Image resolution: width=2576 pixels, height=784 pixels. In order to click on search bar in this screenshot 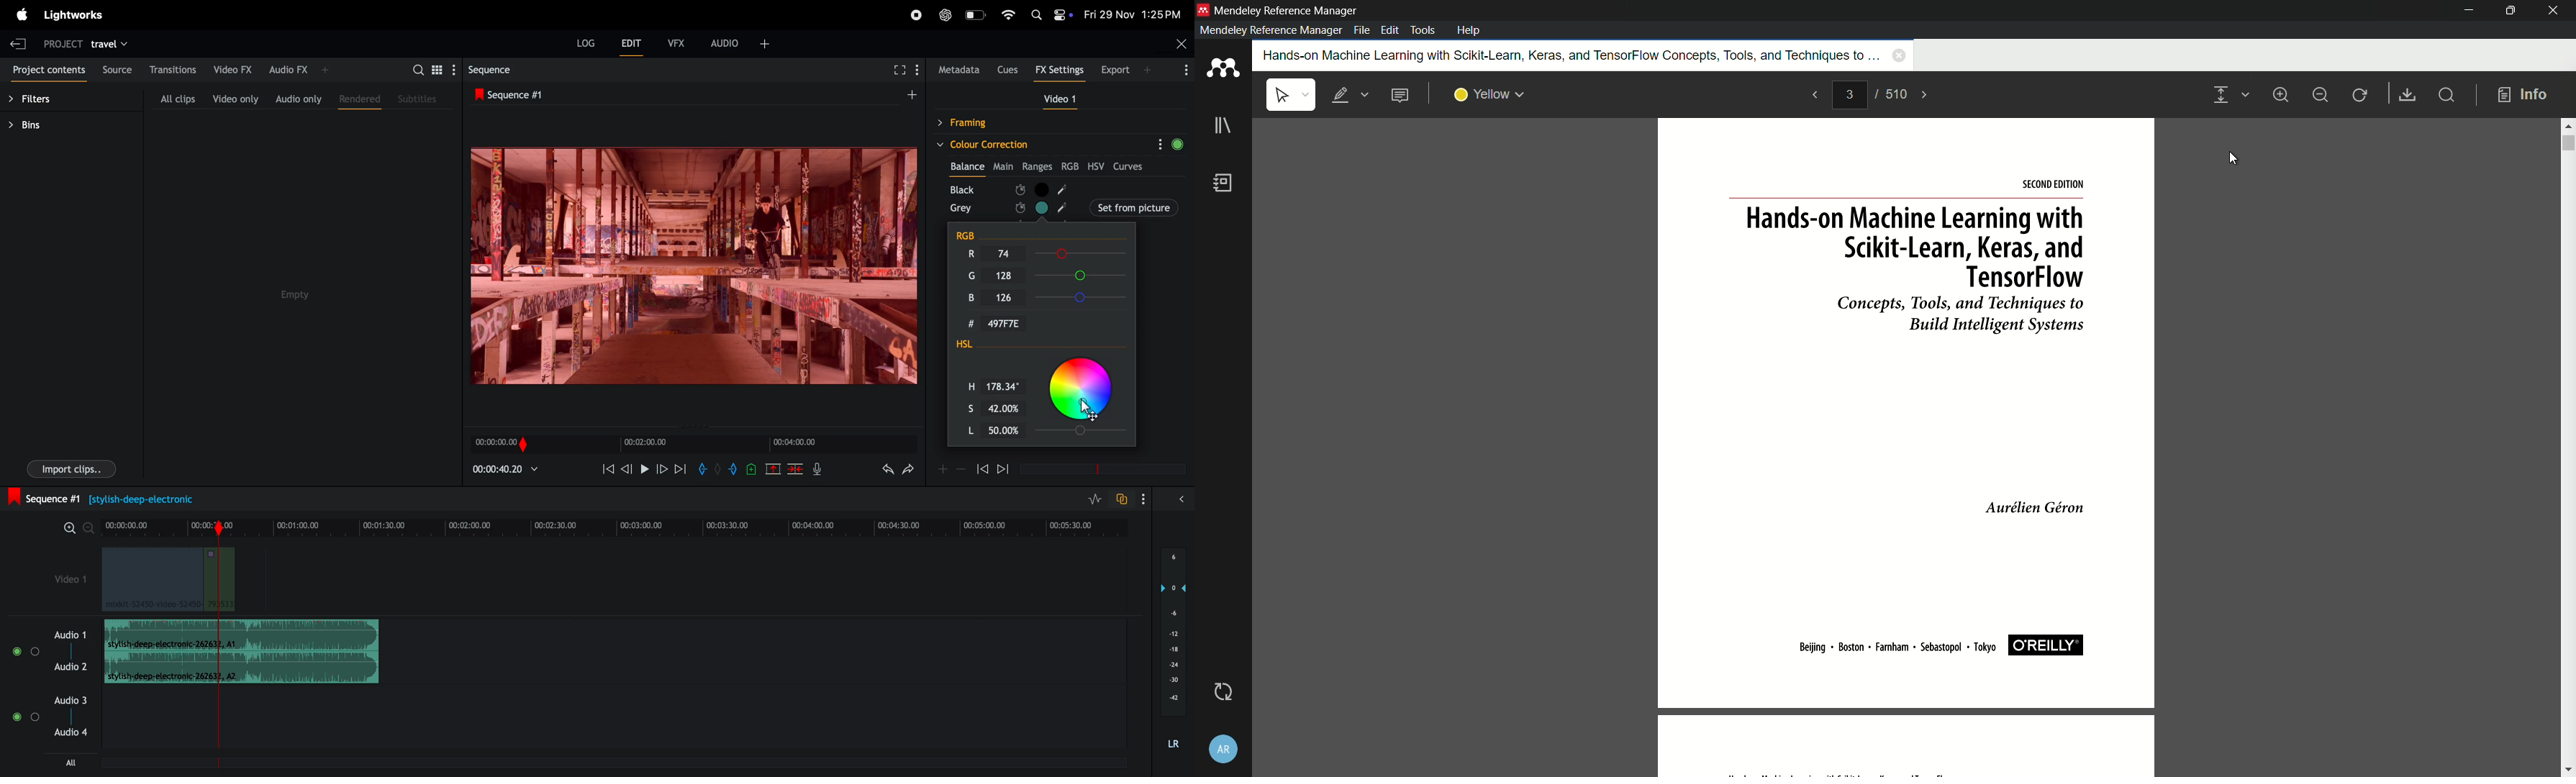, I will do `click(417, 69)`.